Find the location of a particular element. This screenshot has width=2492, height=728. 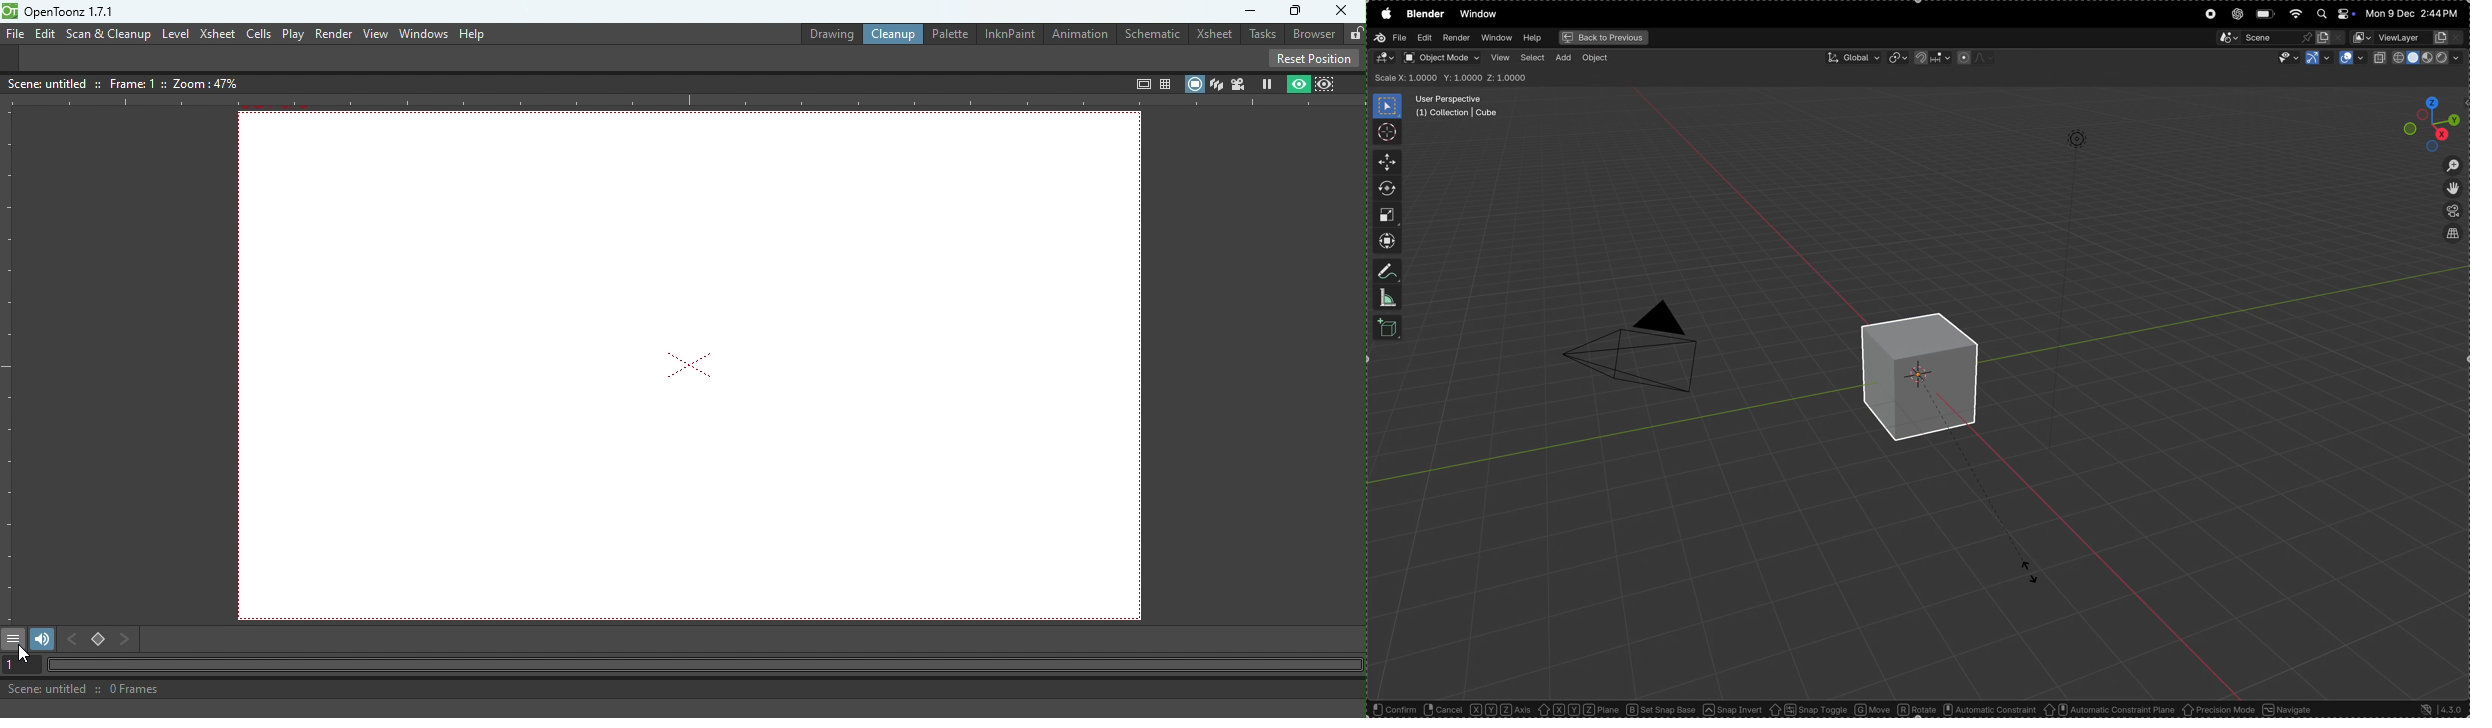

record is located at coordinates (2209, 17).